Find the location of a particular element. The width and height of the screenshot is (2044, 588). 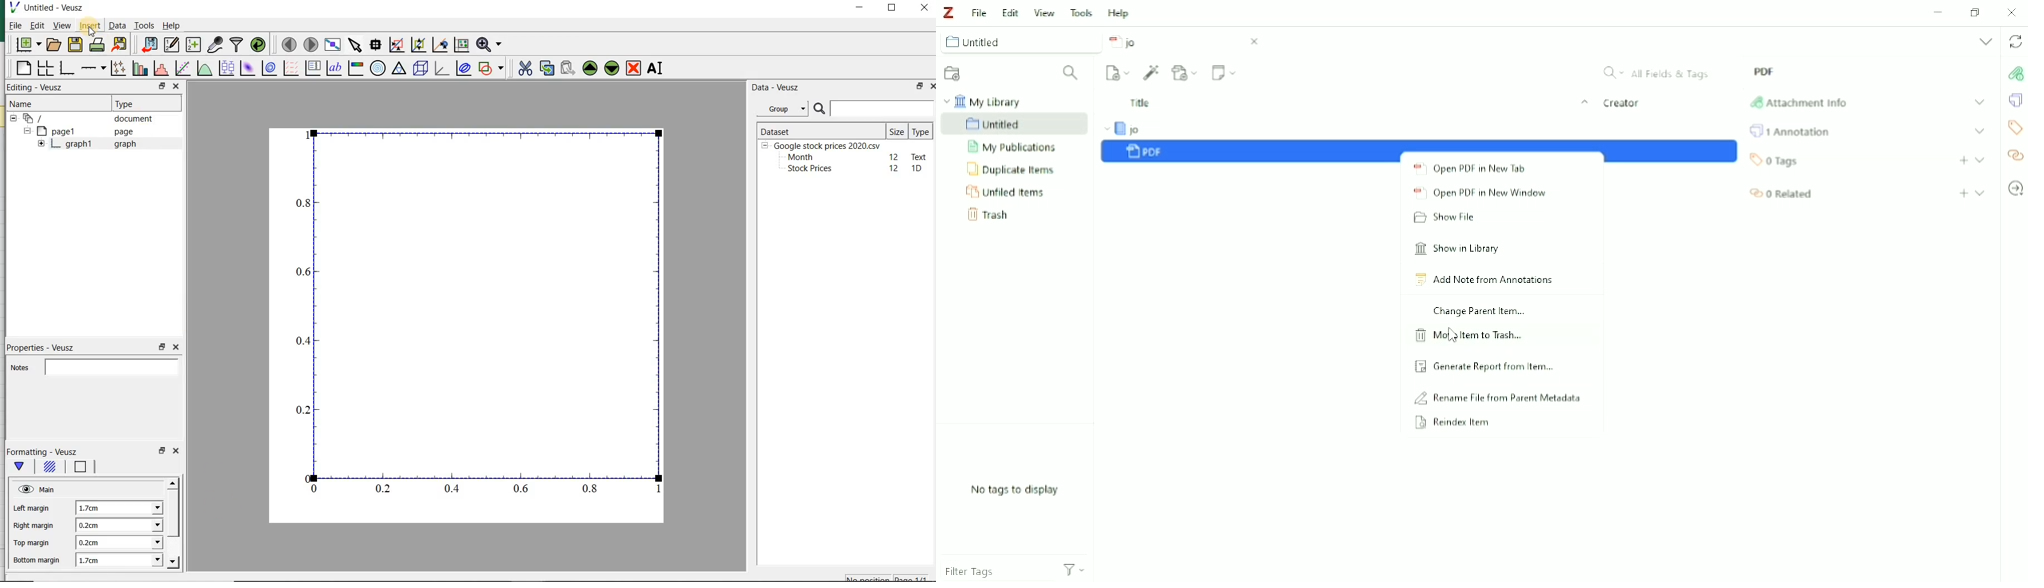

Attachment Info is located at coordinates (1797, 102).